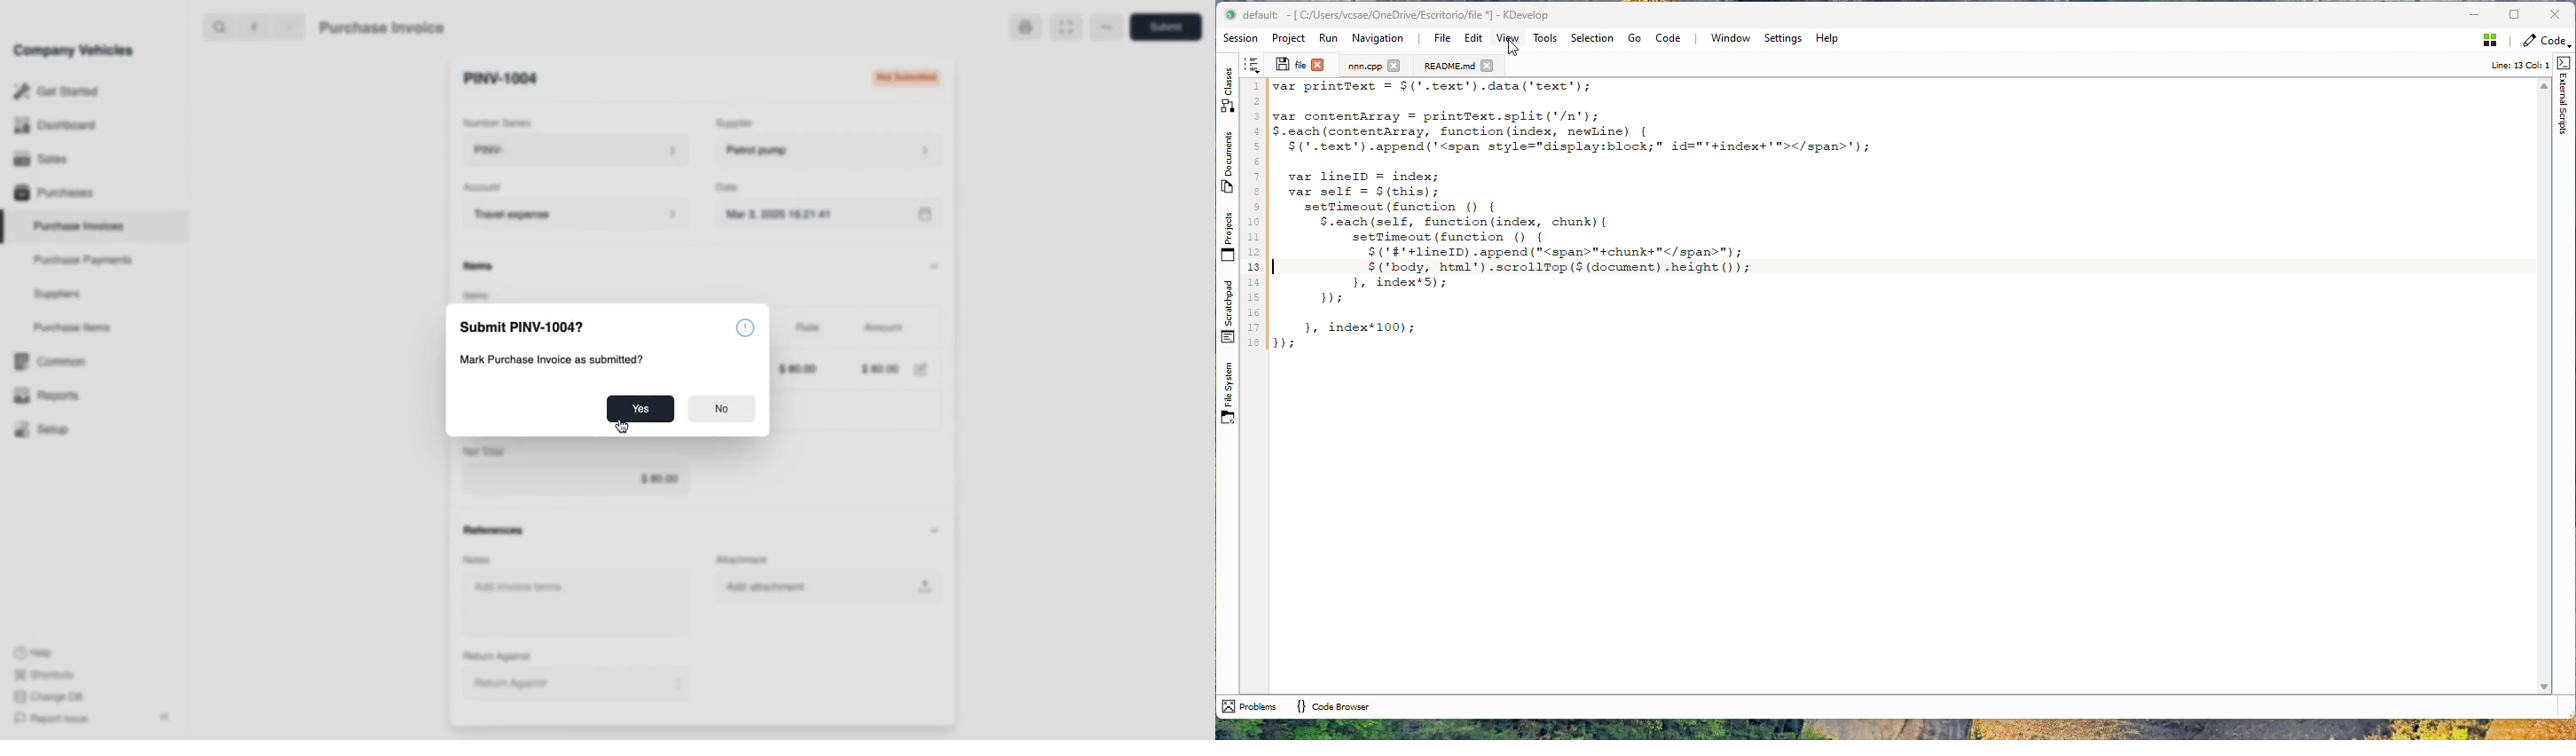  Describe the element at coordinates (1394, 65) in the screenshot. I see `close` at that location.